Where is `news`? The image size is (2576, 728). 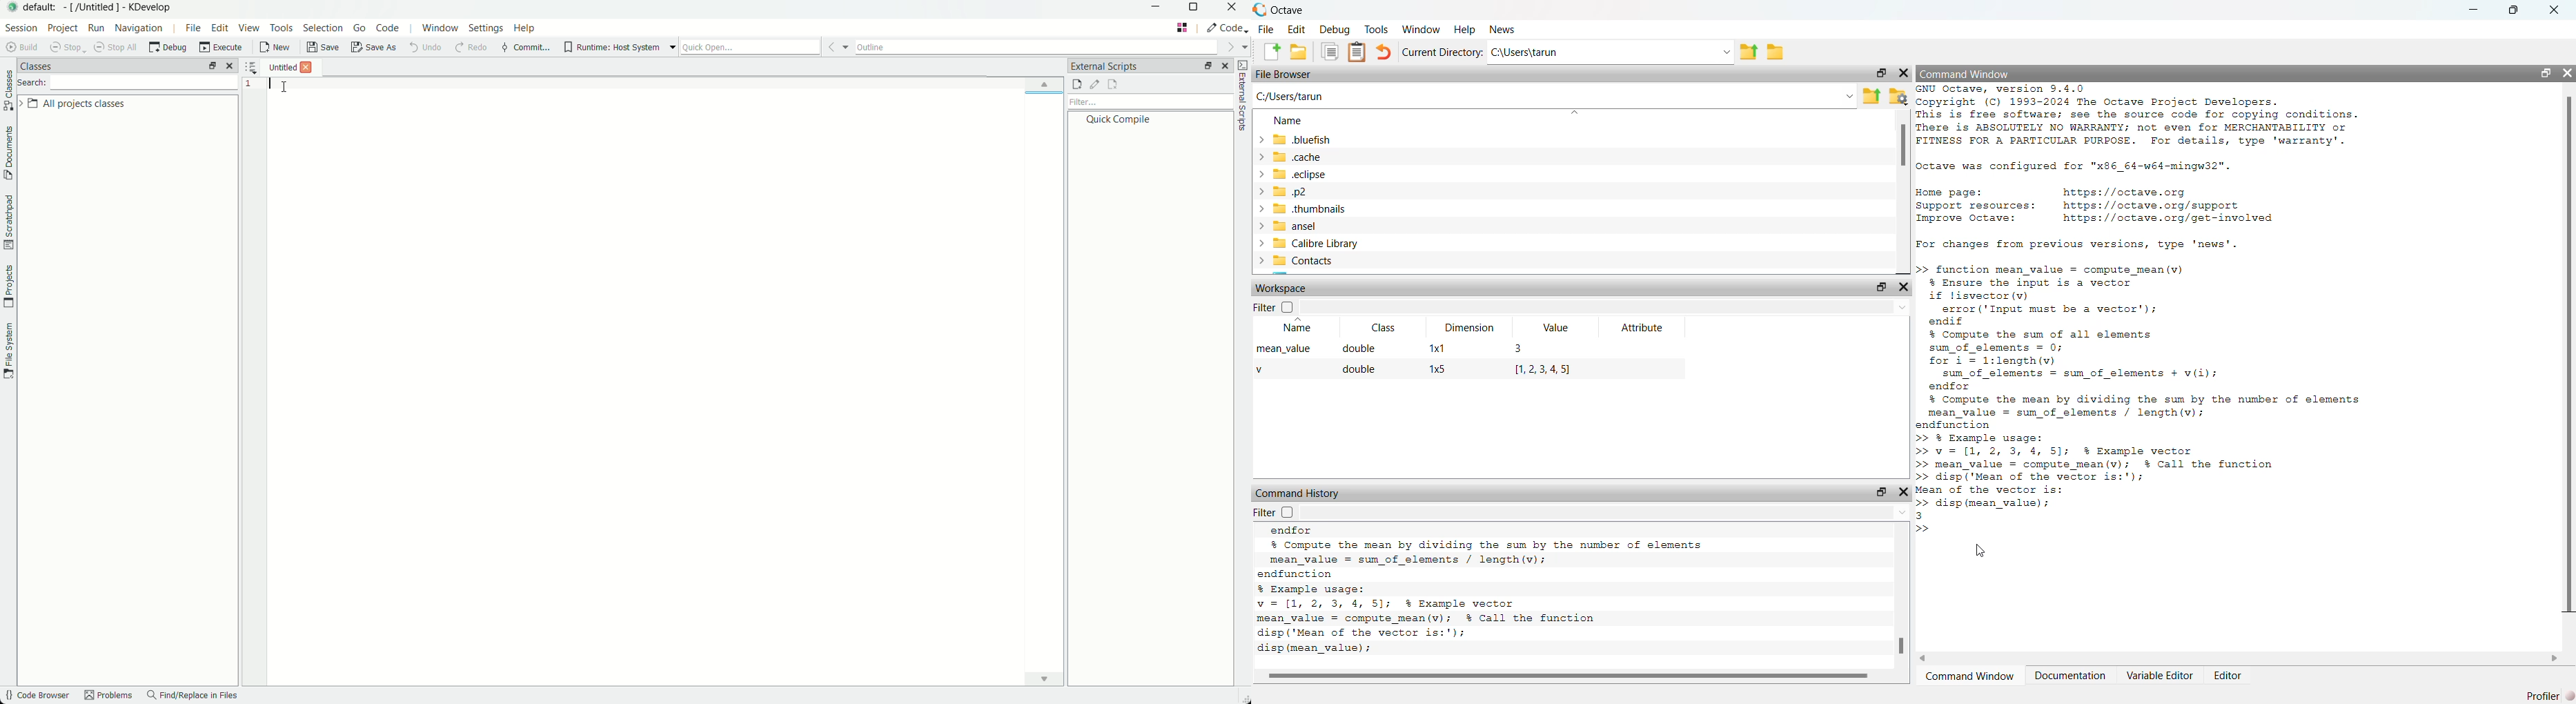
news is located at coordinates (1505, 30).